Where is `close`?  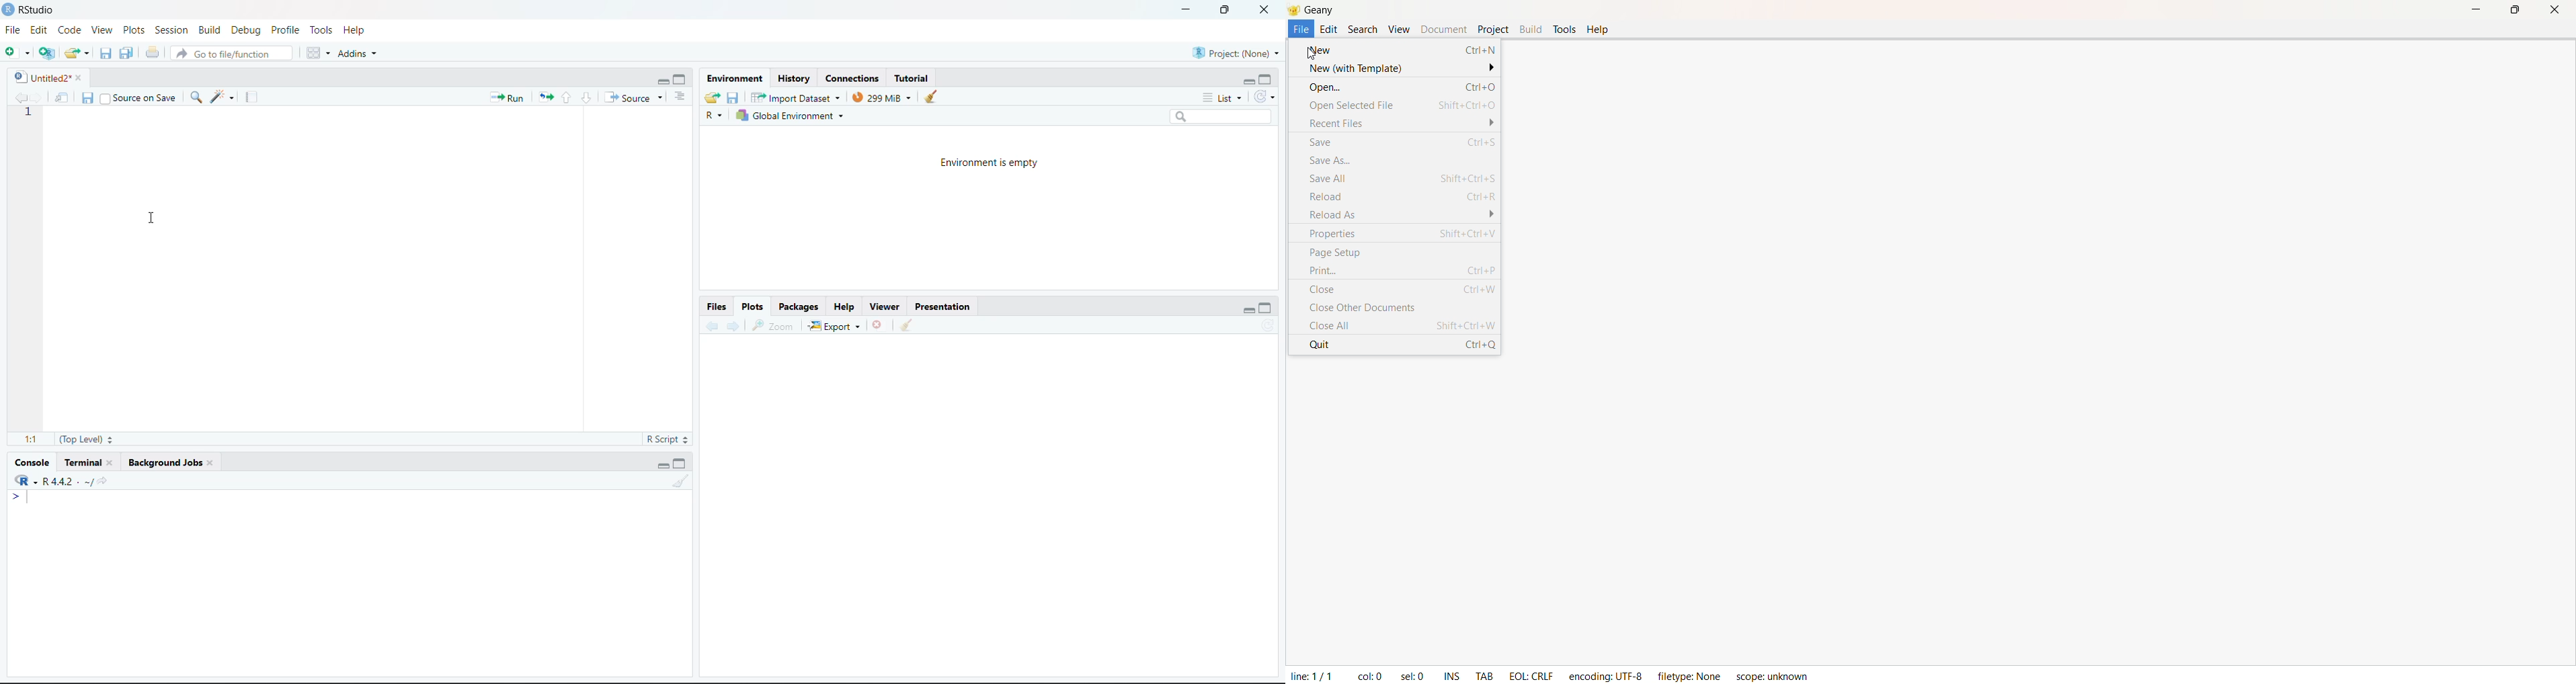
close is located at coordinates (81, 78).